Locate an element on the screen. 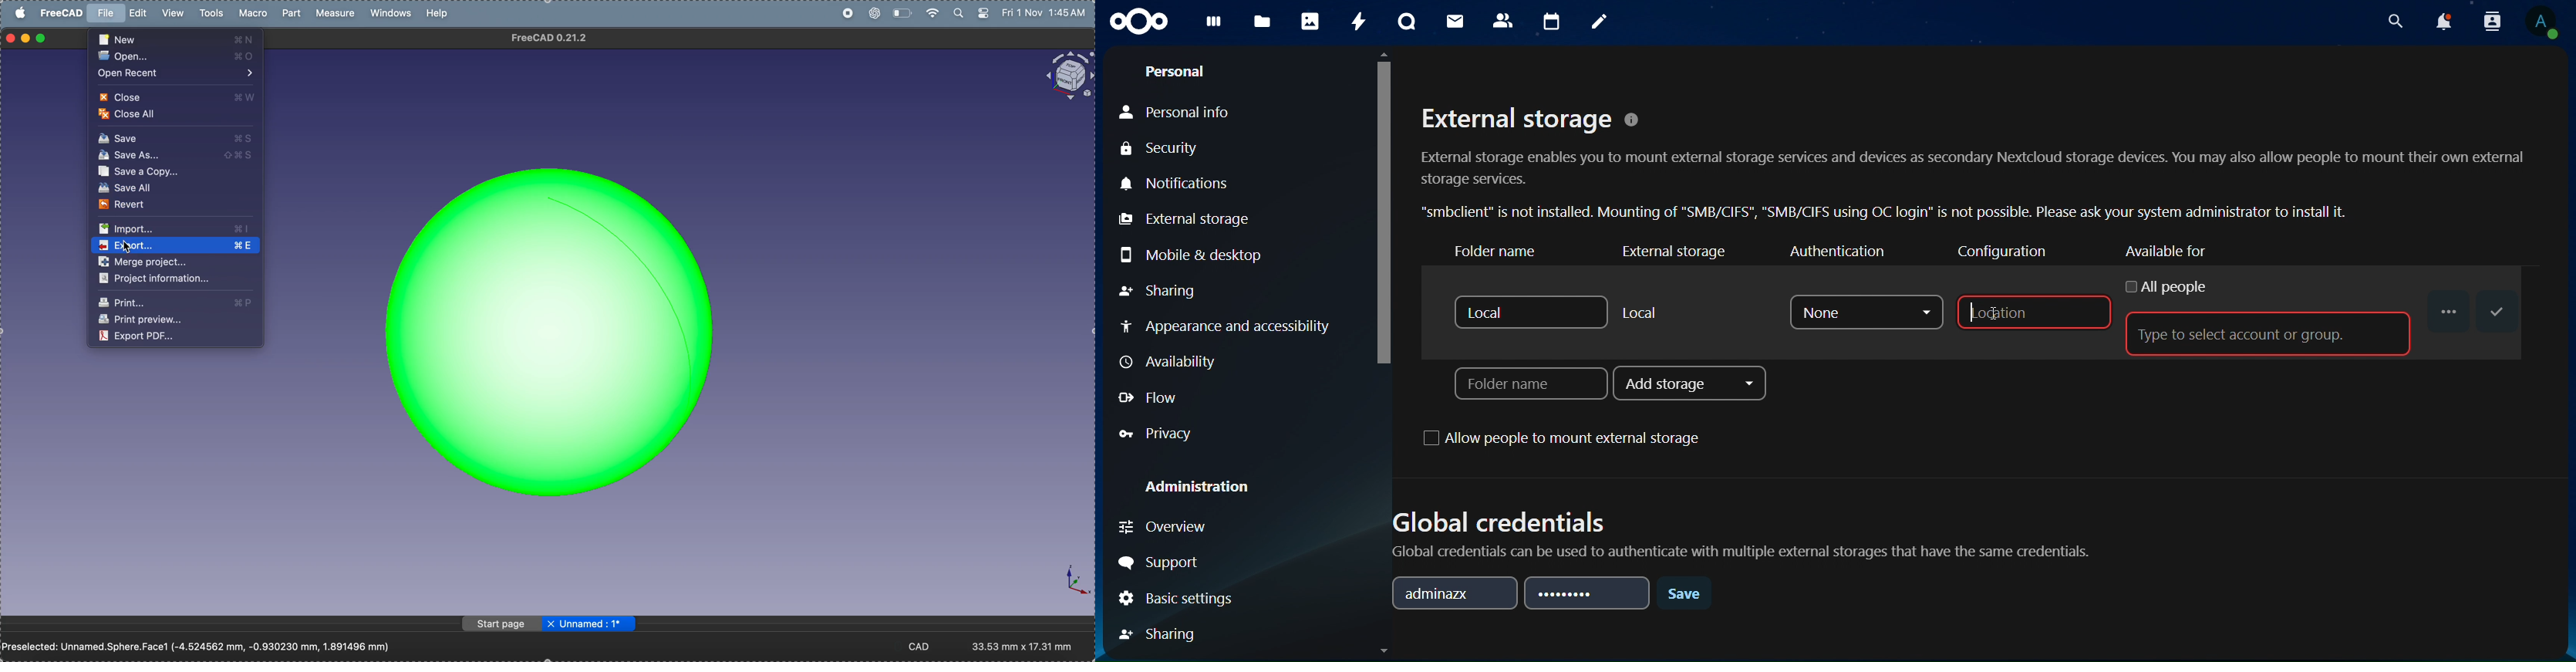 The image size is (2576, 672). add storage is located at coordinates (1692, 384).